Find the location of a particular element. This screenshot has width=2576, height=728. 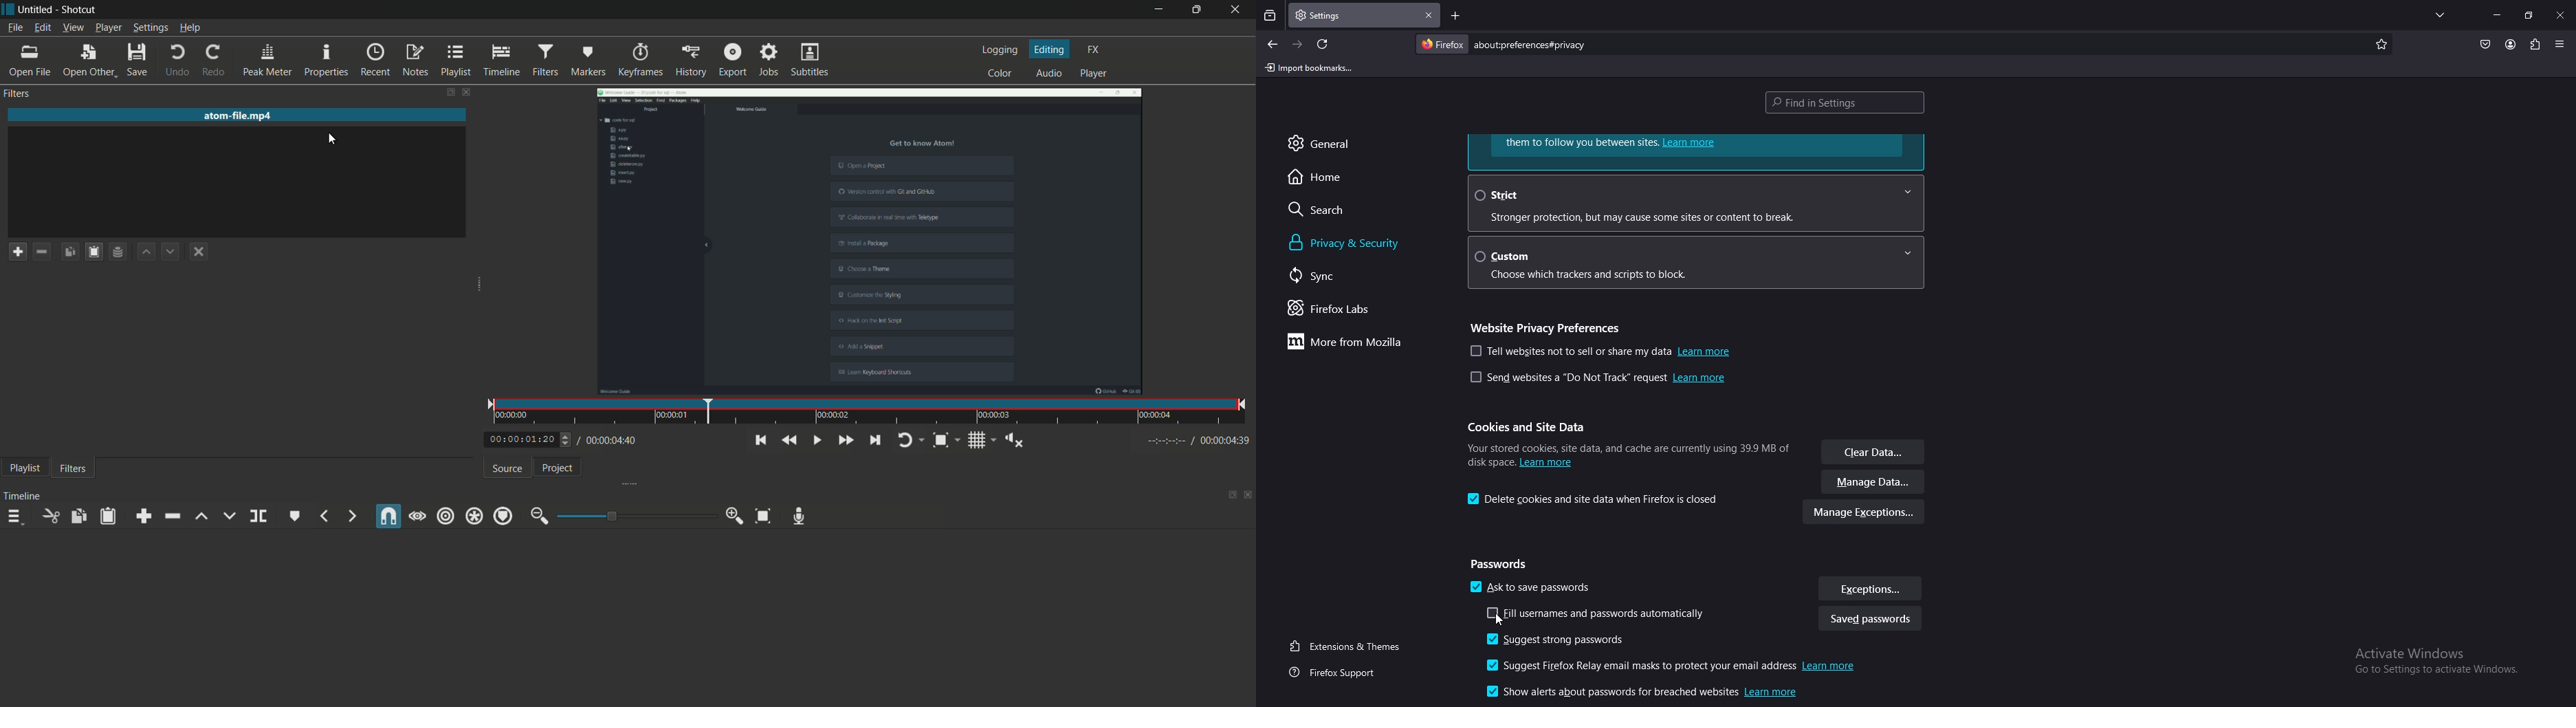

ripple delete is located at coordinates (171, 517).